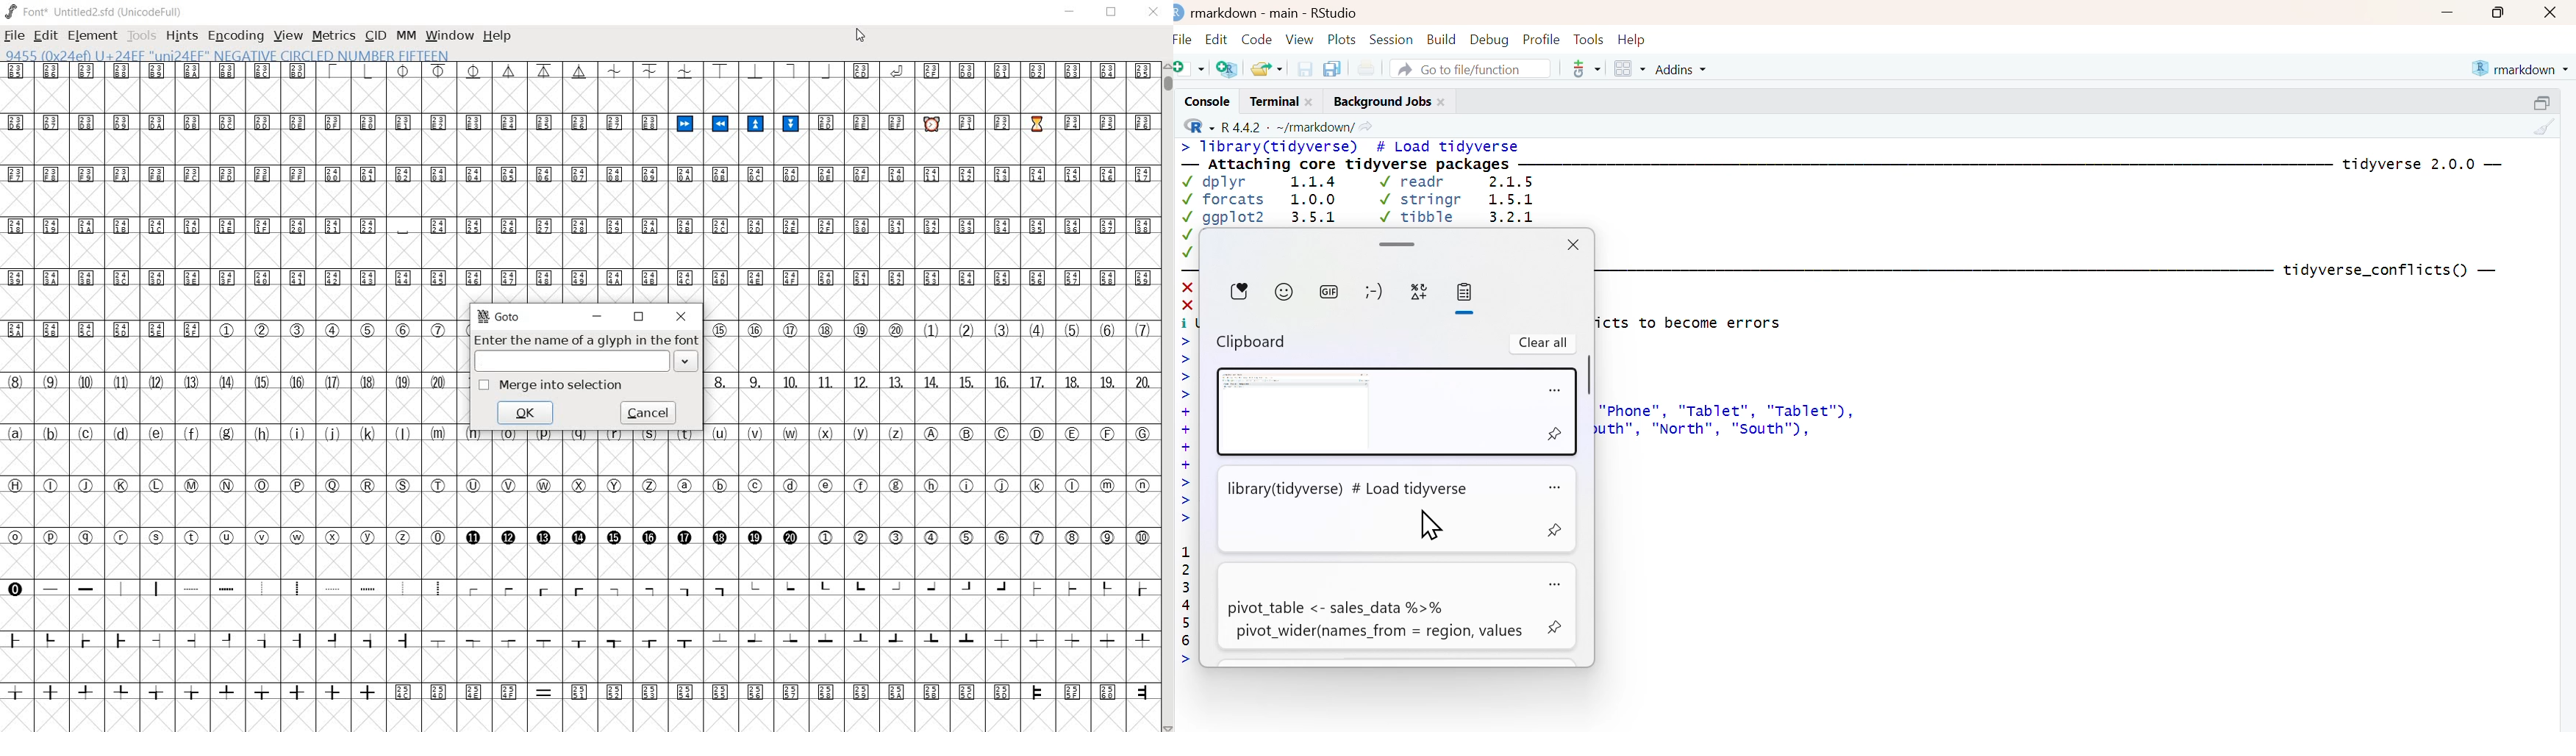  I want to click on vertical scrollbar, so click(1589, 376).